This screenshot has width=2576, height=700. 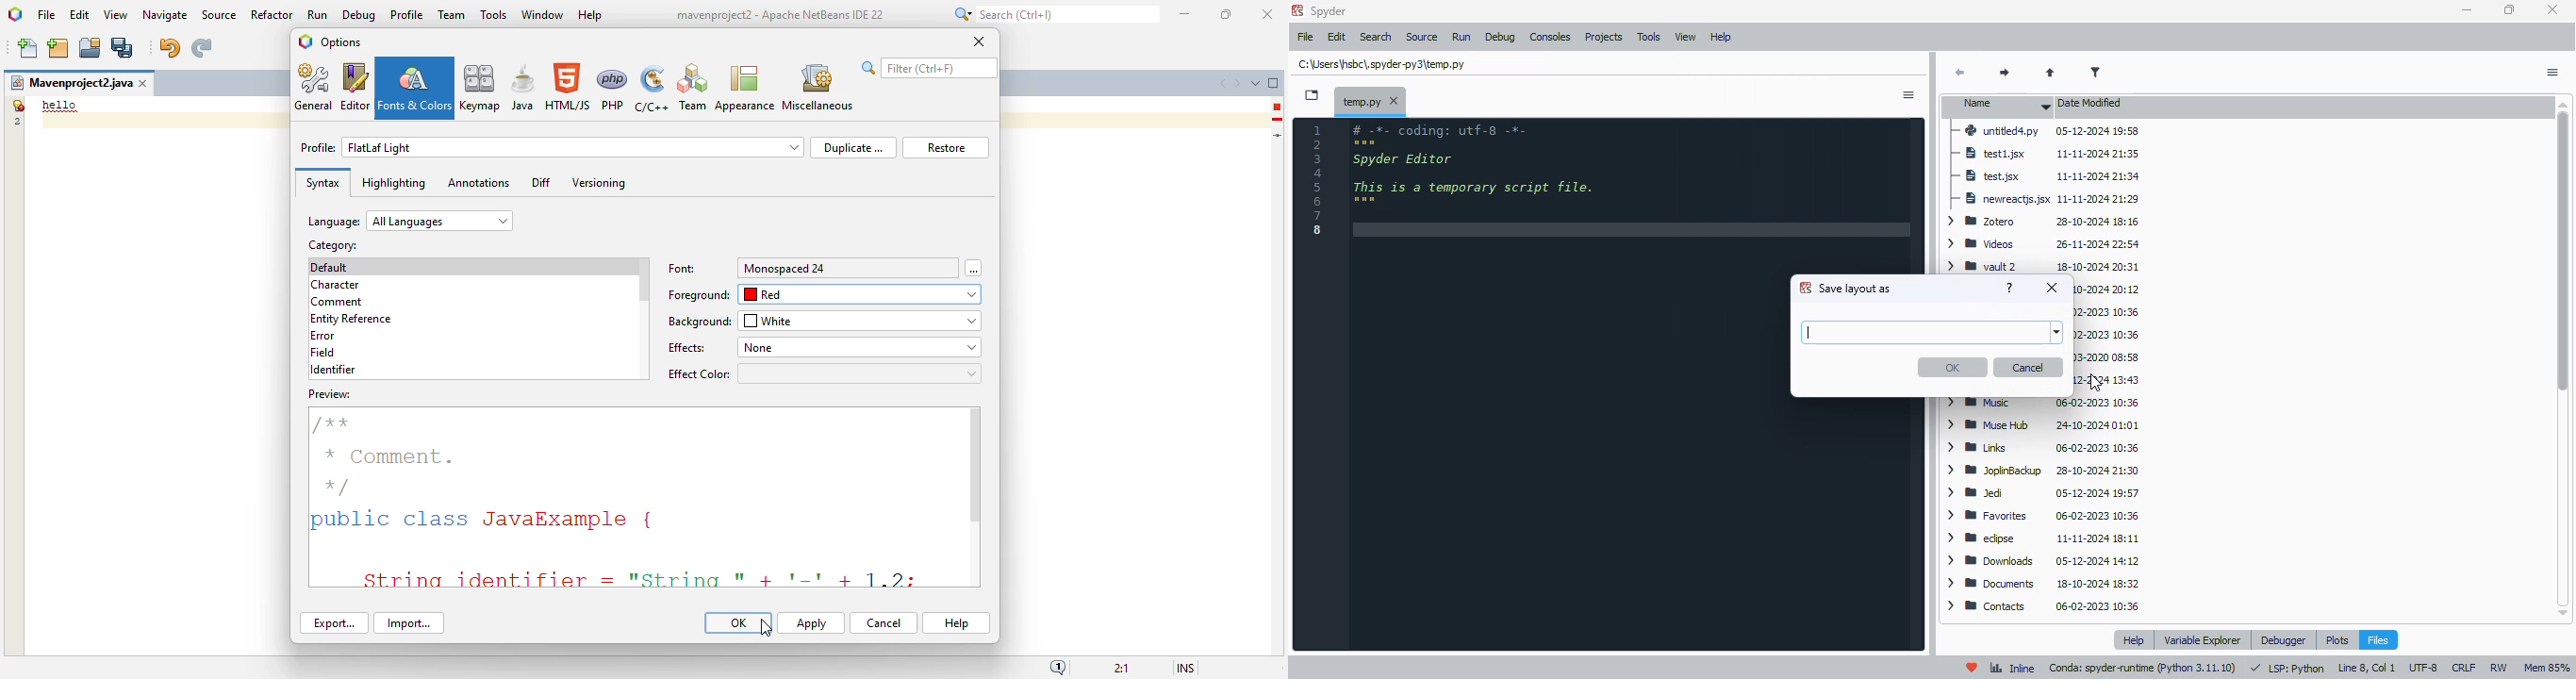 What do you see at coordinates (2284, 640) in the screenshot?
I see `debugger` at bounding box center [2284, 640].